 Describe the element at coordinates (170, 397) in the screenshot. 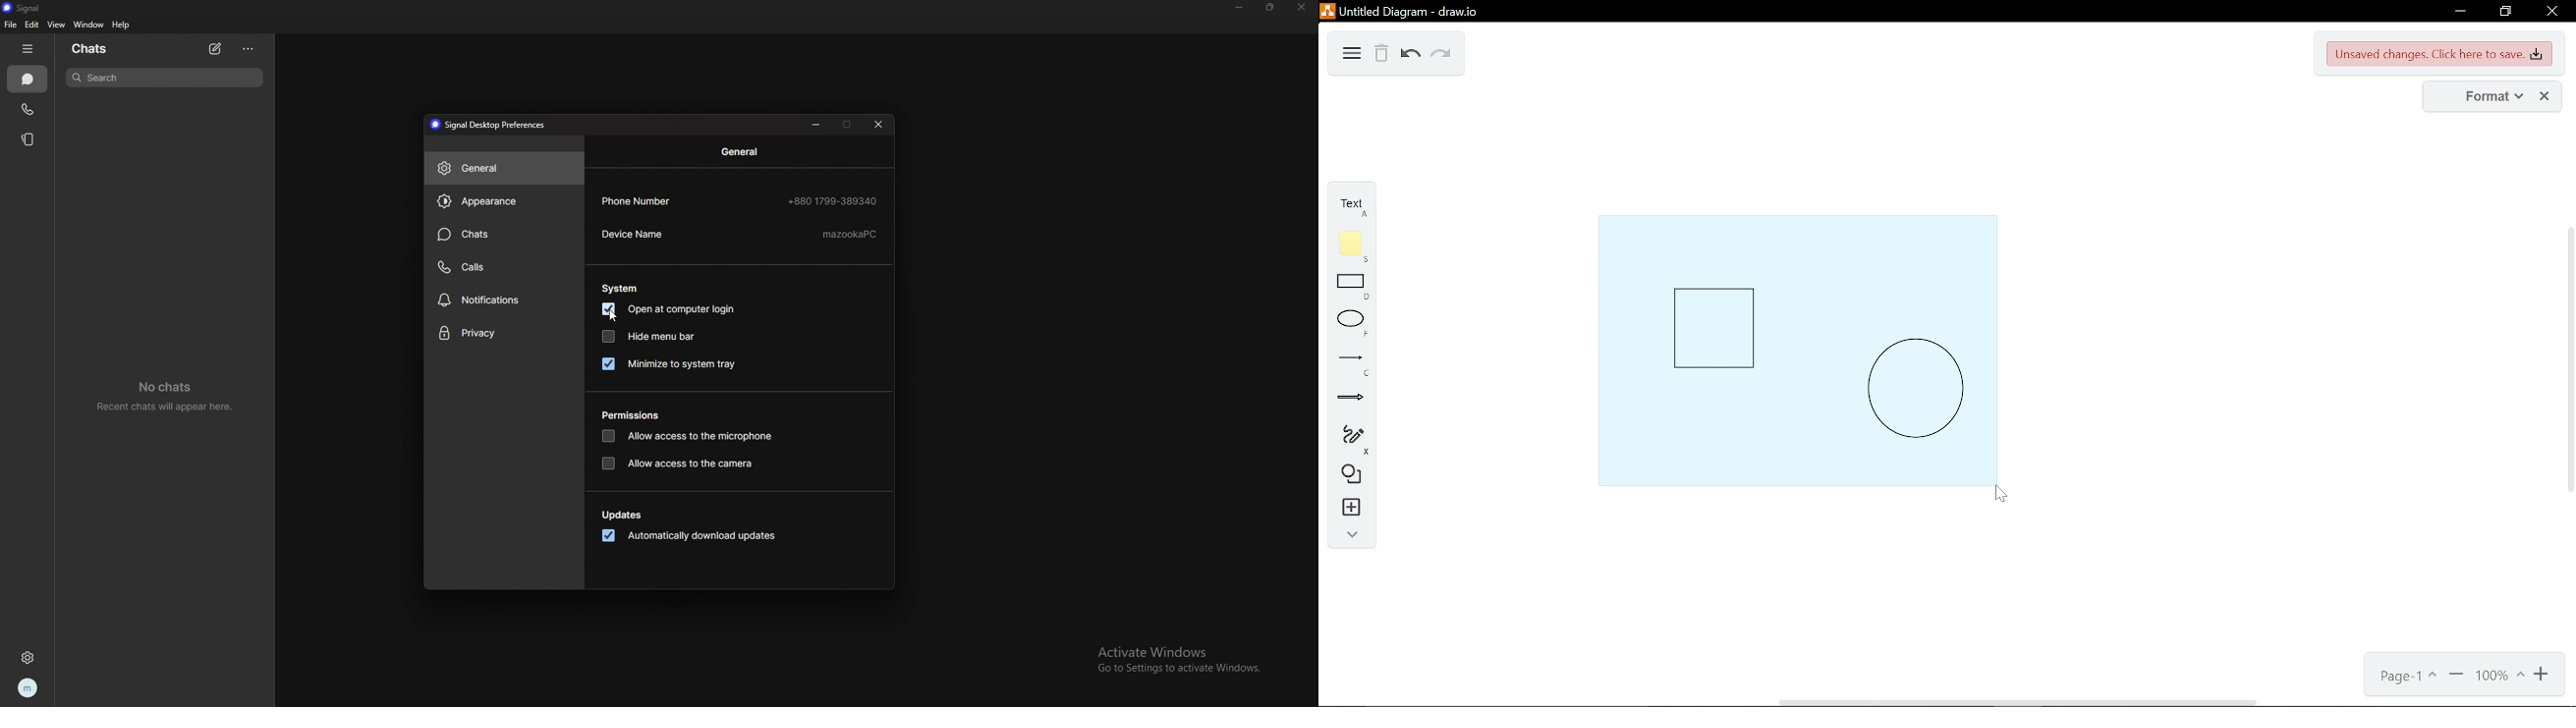

I see `no chats recent chats will appear here` at that location.